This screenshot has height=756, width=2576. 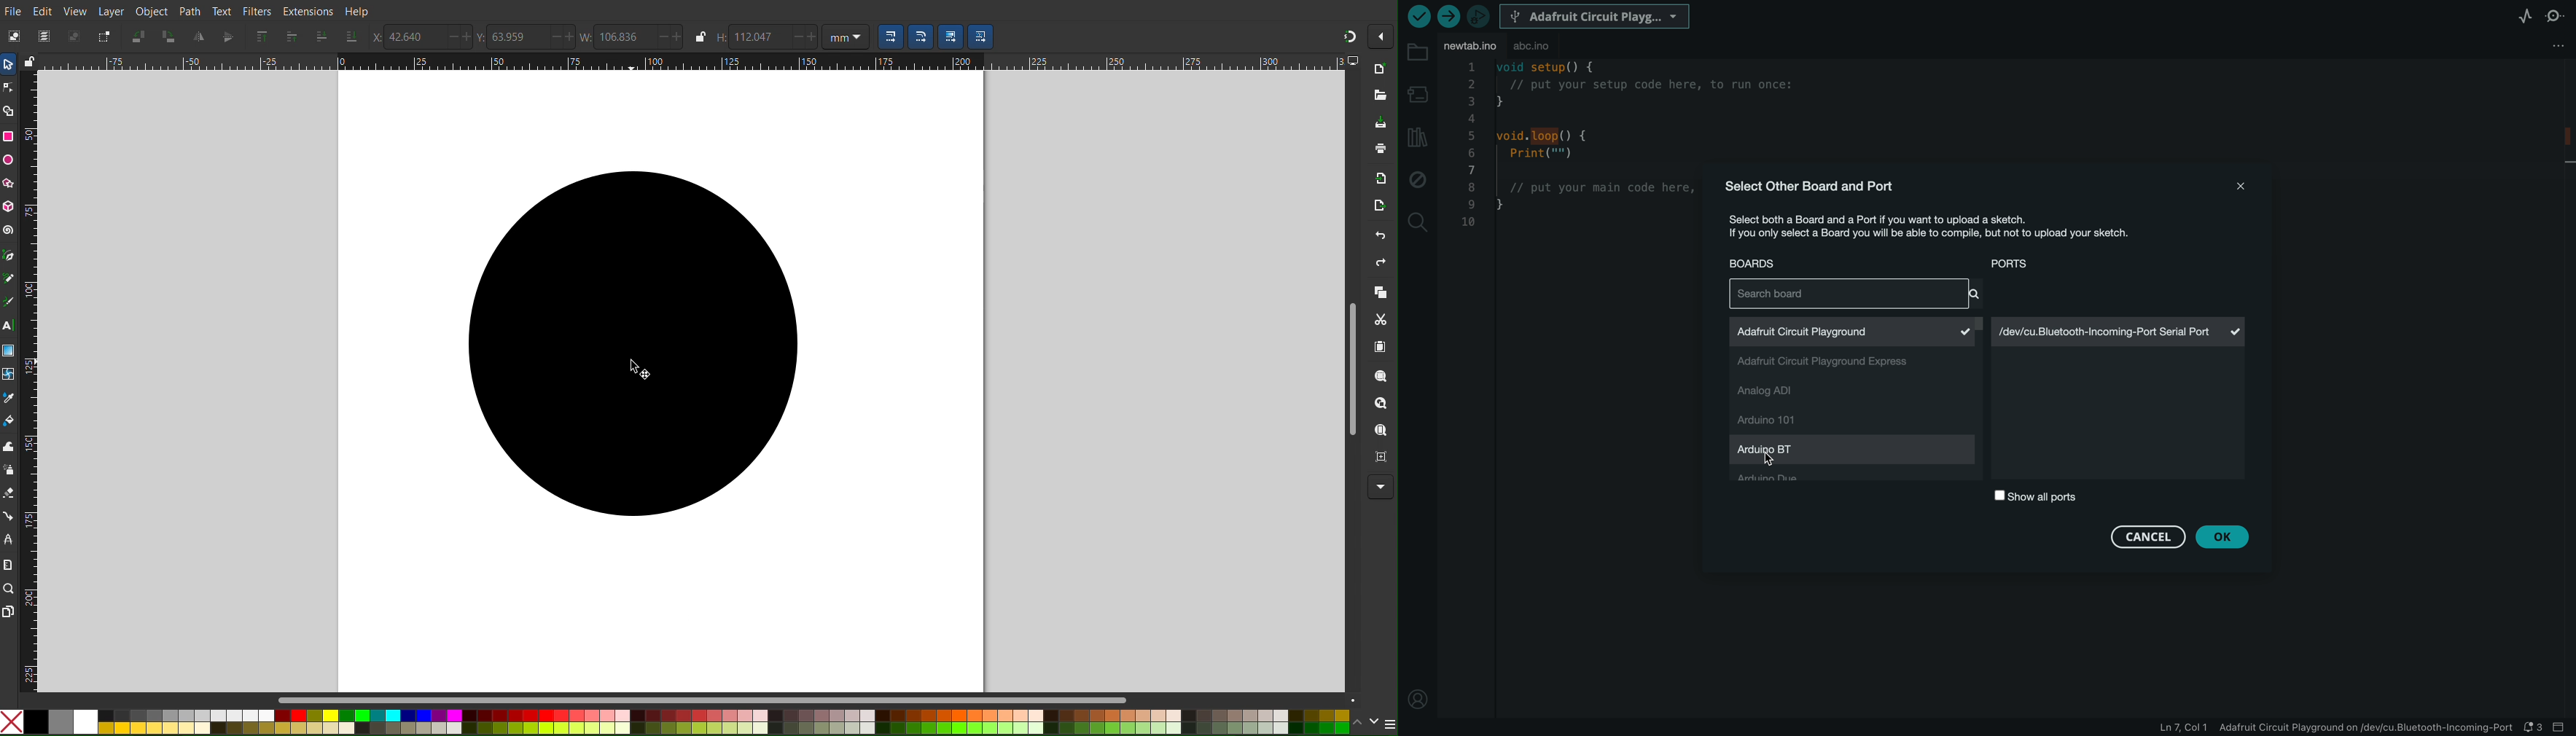 What do you see at coordinates (642, 370) in the screenshot?
I see `cursor` at bounding box center [642, 370].